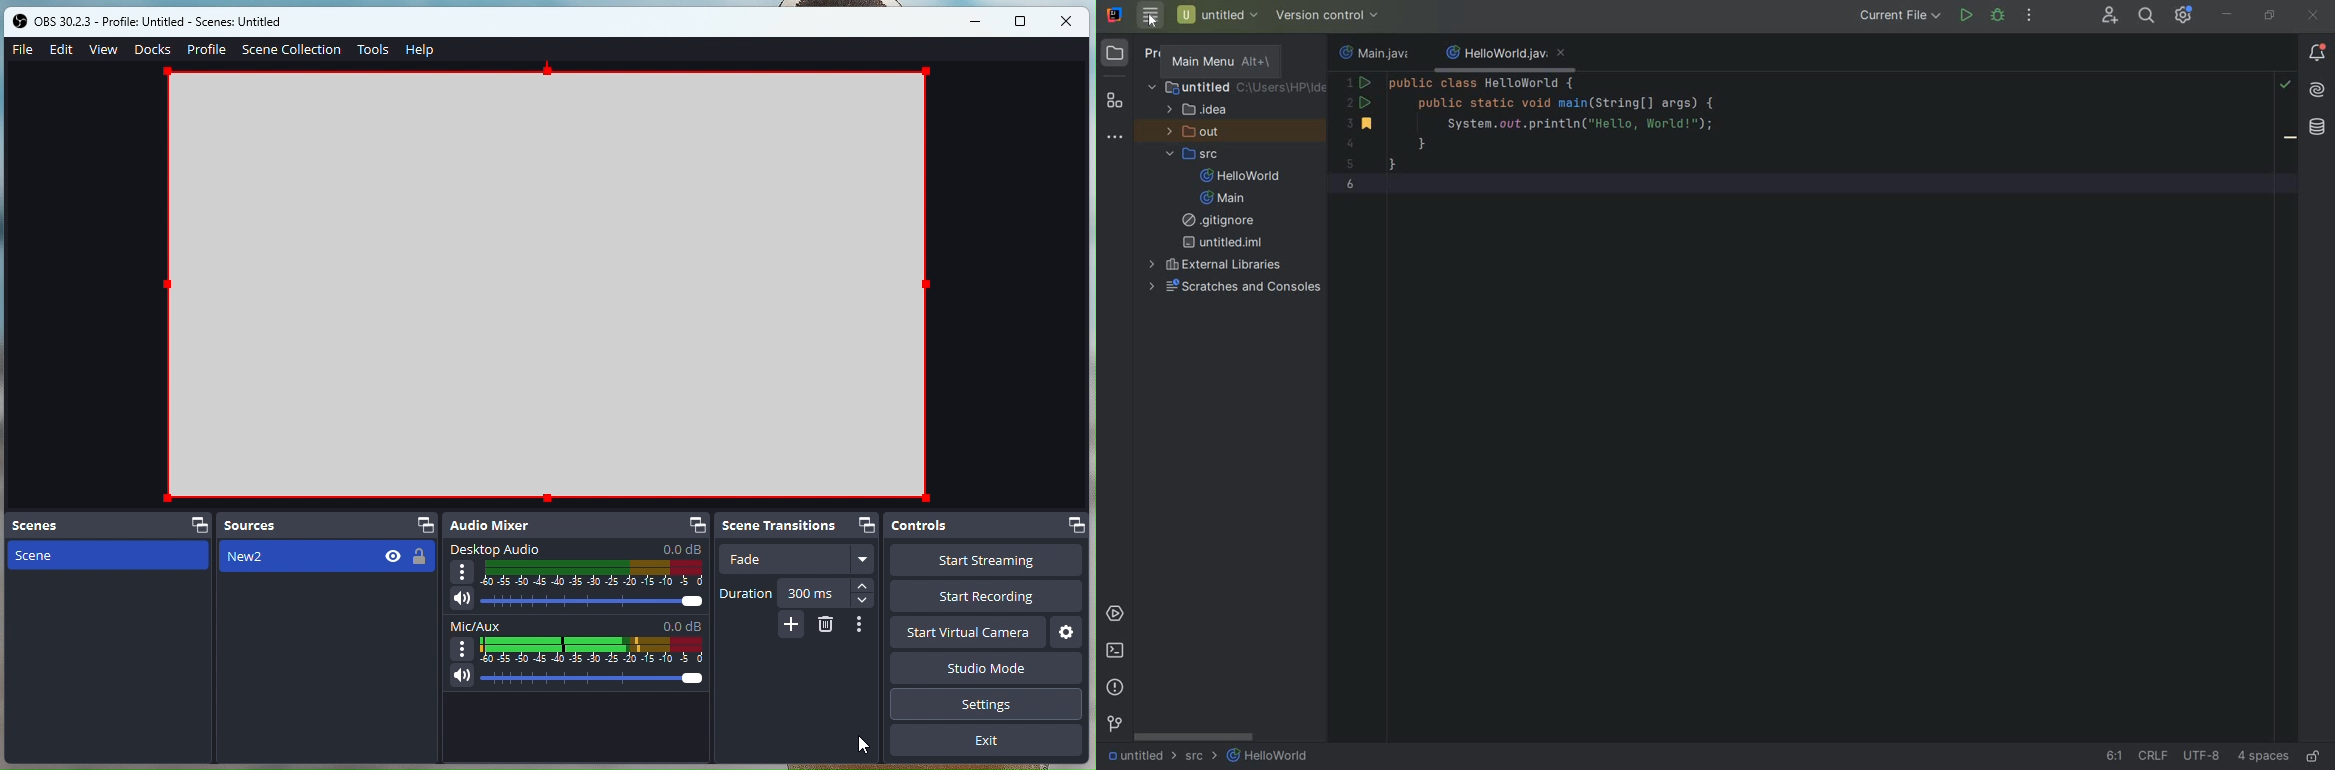 This screenshot has height=784, width=2352. Describe the element at coordinates (968, 632) in the screenshot. I see `Start virtual camera` at that location.